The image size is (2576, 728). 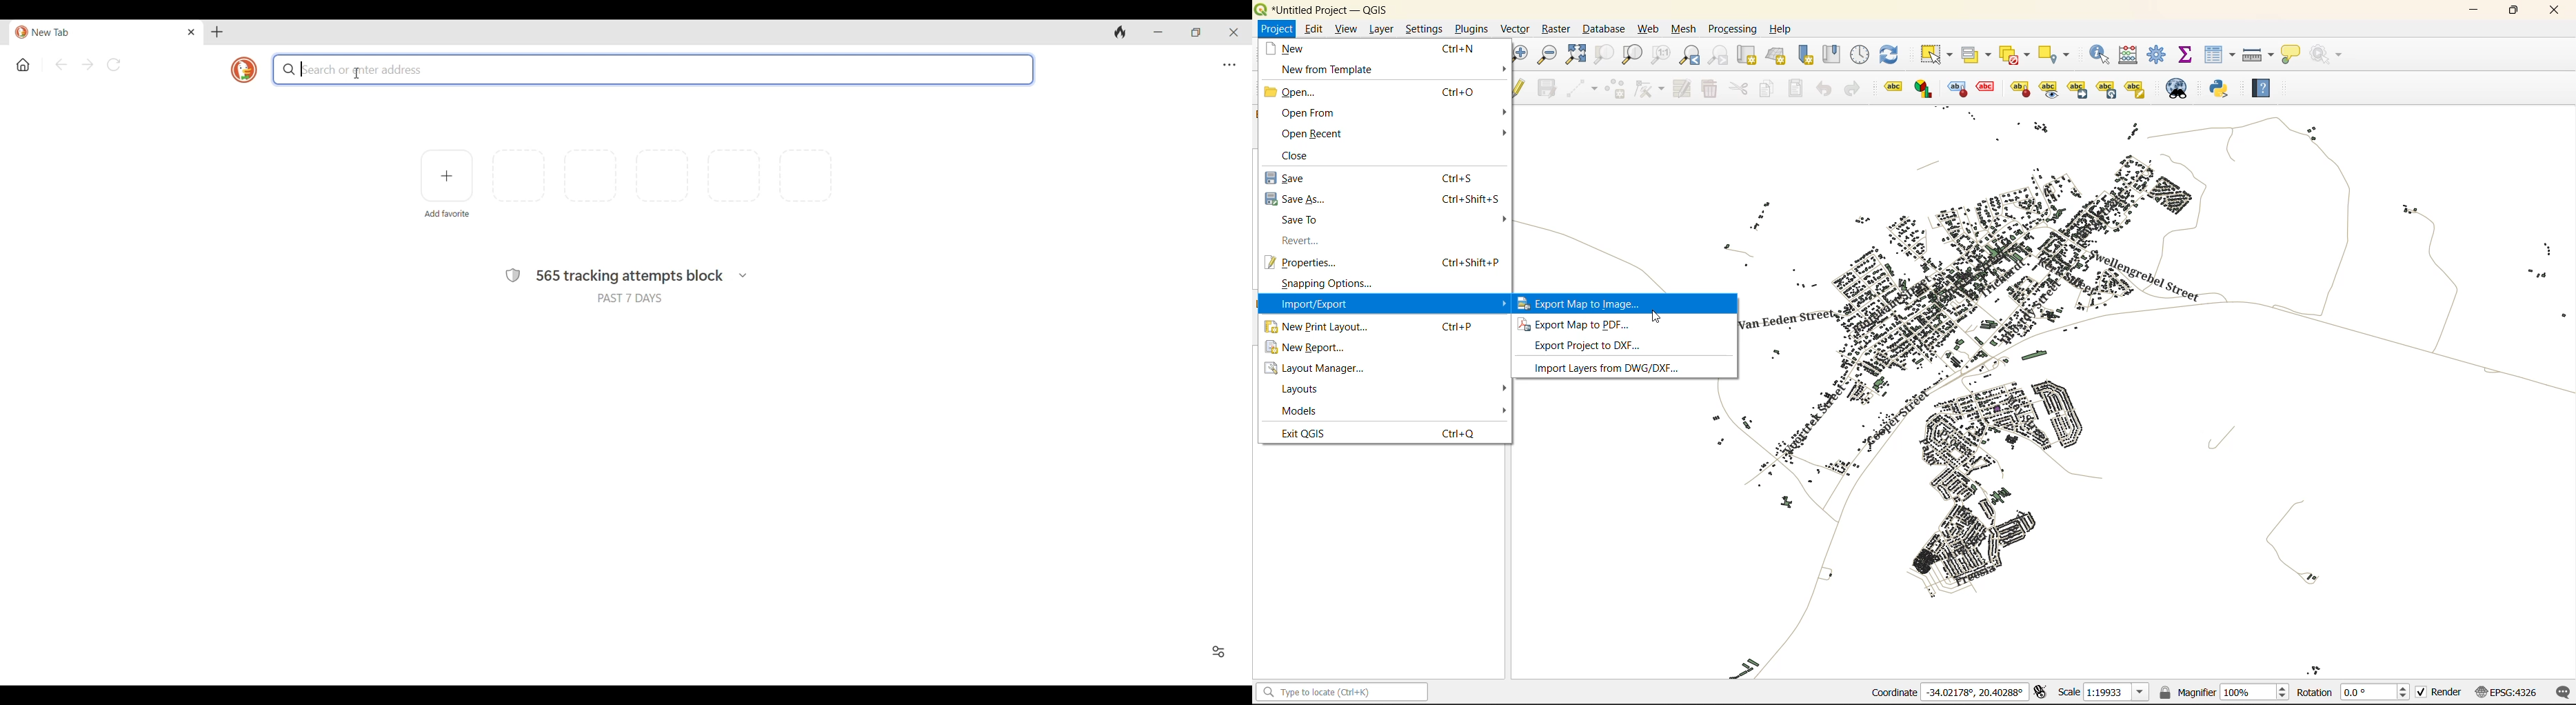 What do you see at coordinates (244, 70) in the screenshot?
I see `Browser logo` at bounding box center [244, 70].